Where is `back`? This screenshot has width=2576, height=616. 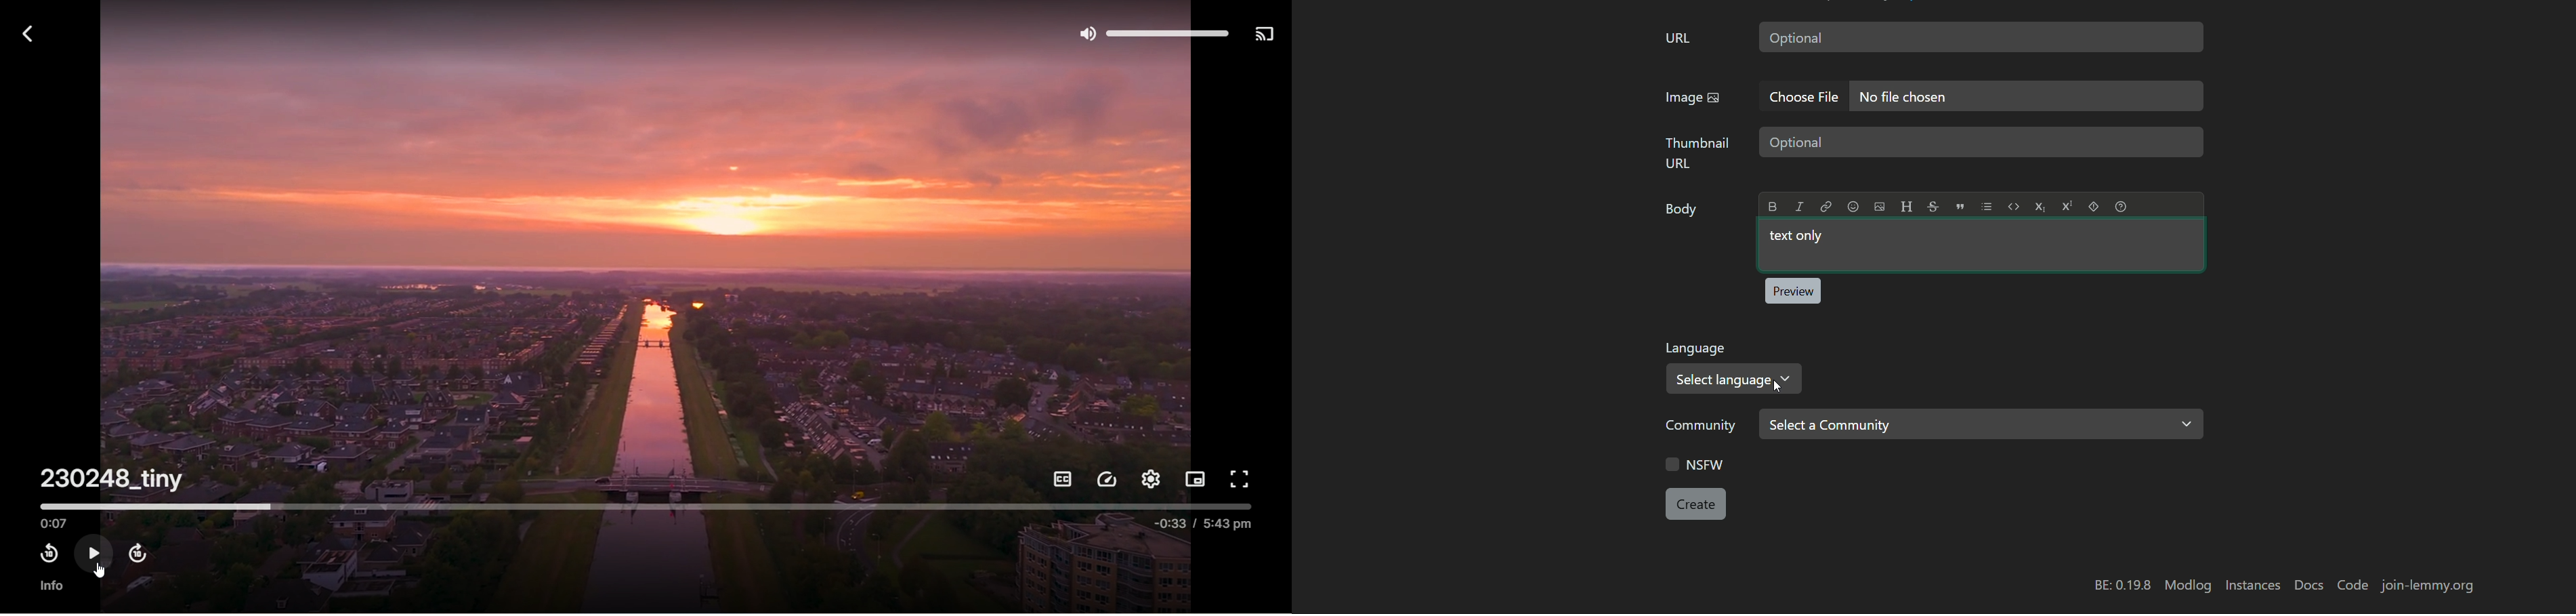 back is located at coordinates (25, 34).